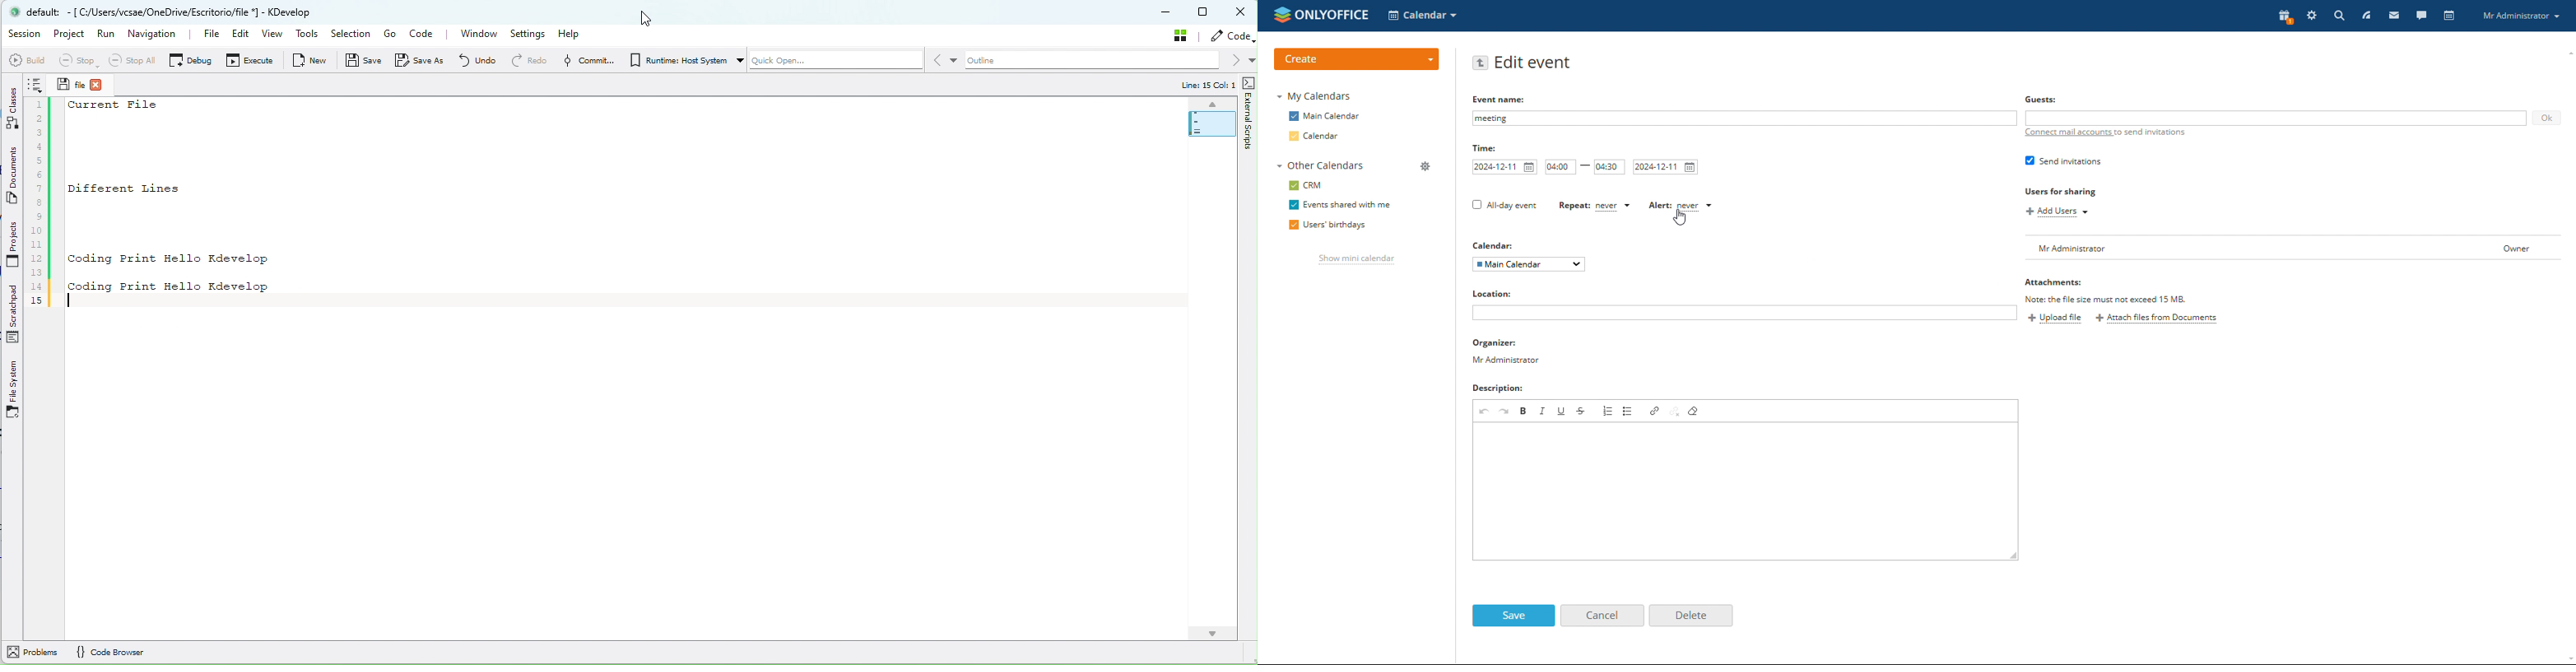 The width and height of the screenshot is (2576, 672). I want to click on Save, so click(62, 83).